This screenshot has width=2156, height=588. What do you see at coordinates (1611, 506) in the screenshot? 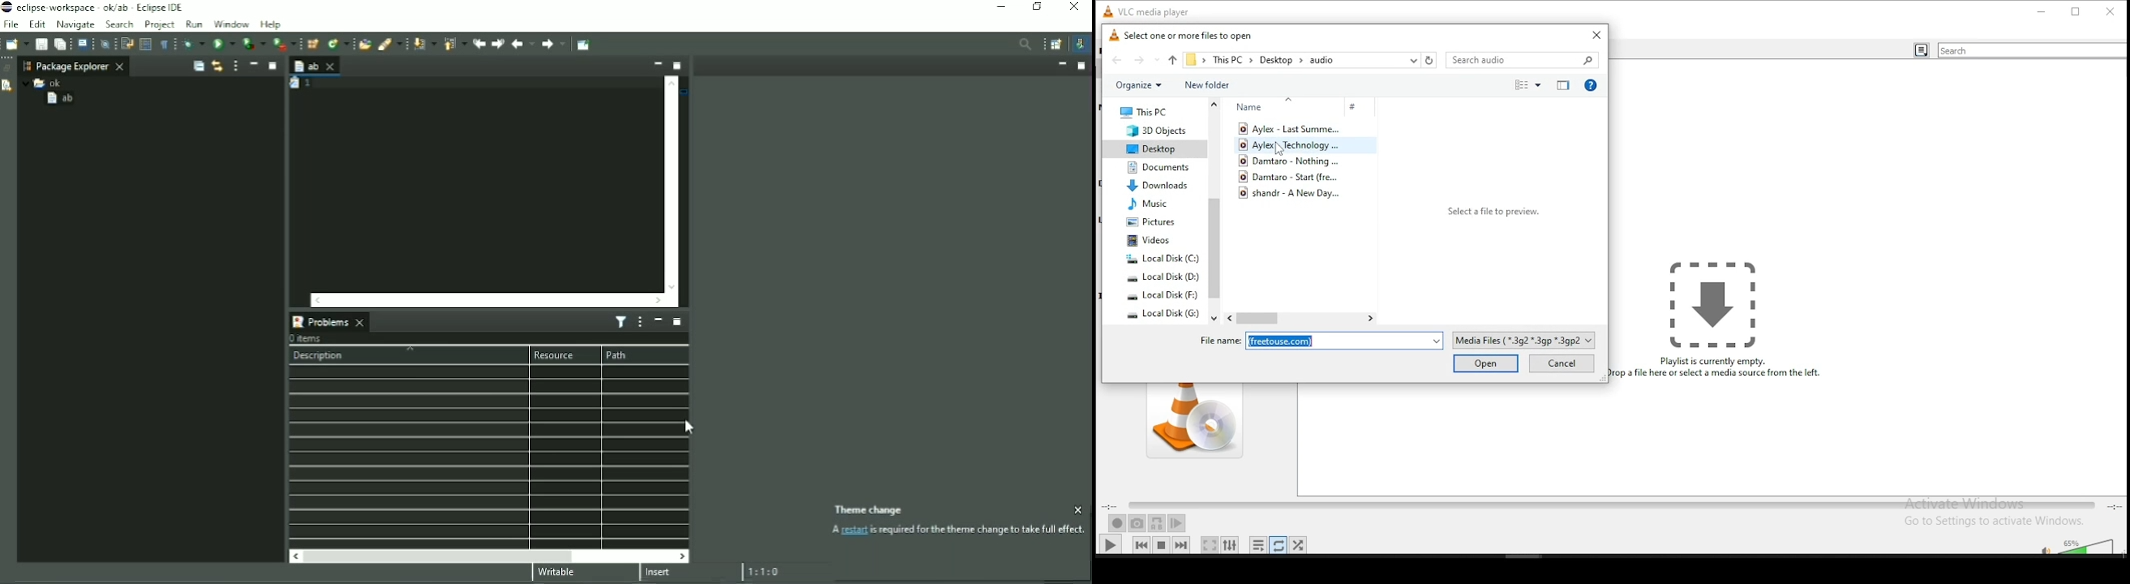
I see `seek bar` at bounding box center [1611, 506].